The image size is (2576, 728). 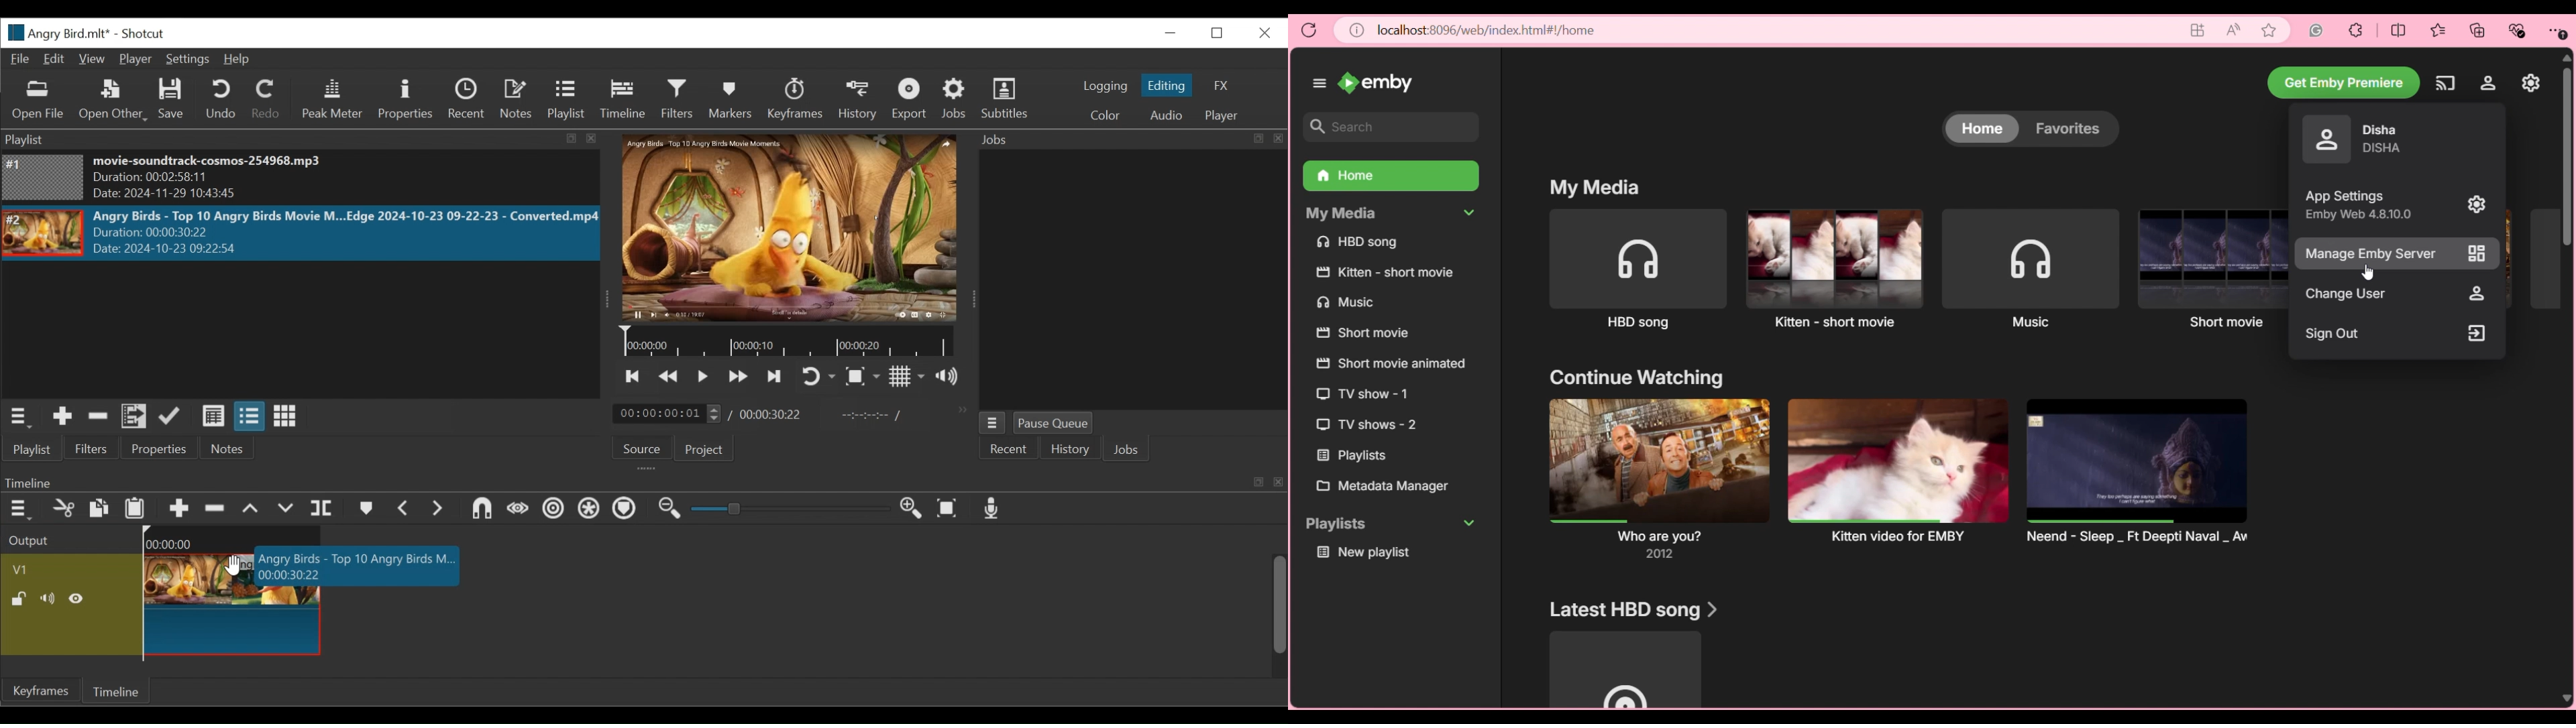 What do you see at coordinates (101, 509) in the screenshot?
I see `Copy` at bounding box center [101, 509].